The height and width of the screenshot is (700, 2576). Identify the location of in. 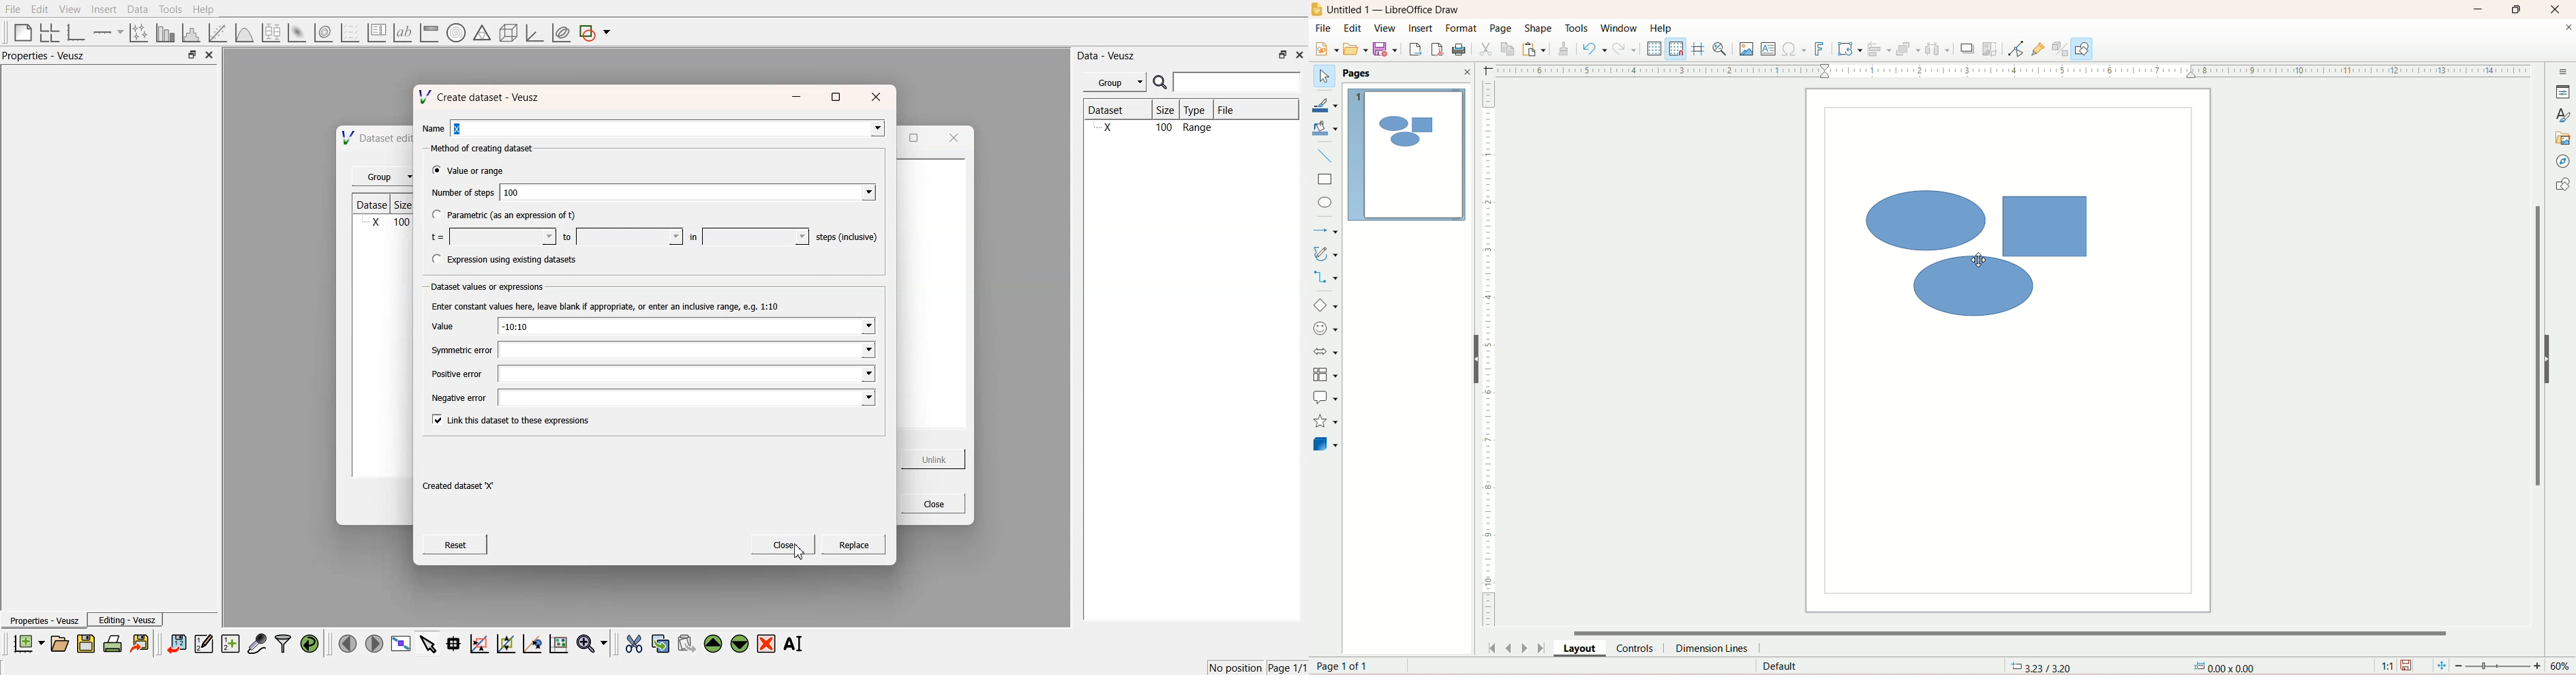
(694, 237).